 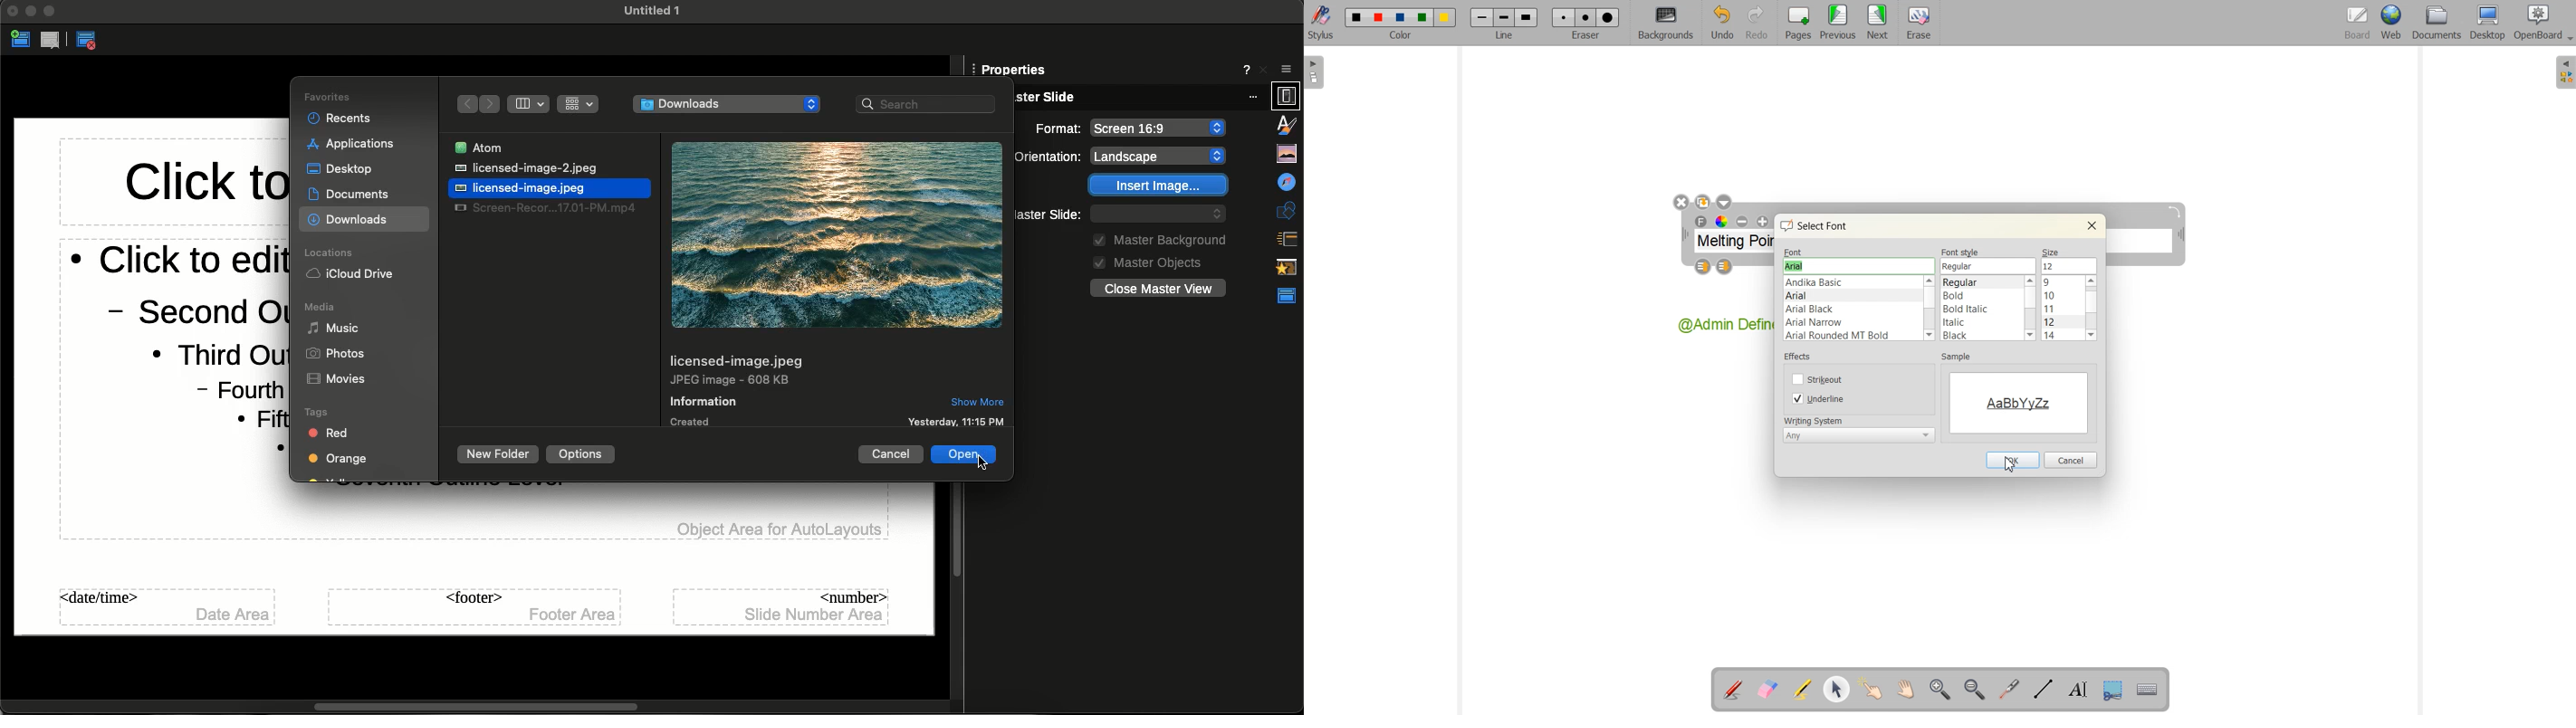 I want to click on Annotate Document, so click(x=1732, y=690).